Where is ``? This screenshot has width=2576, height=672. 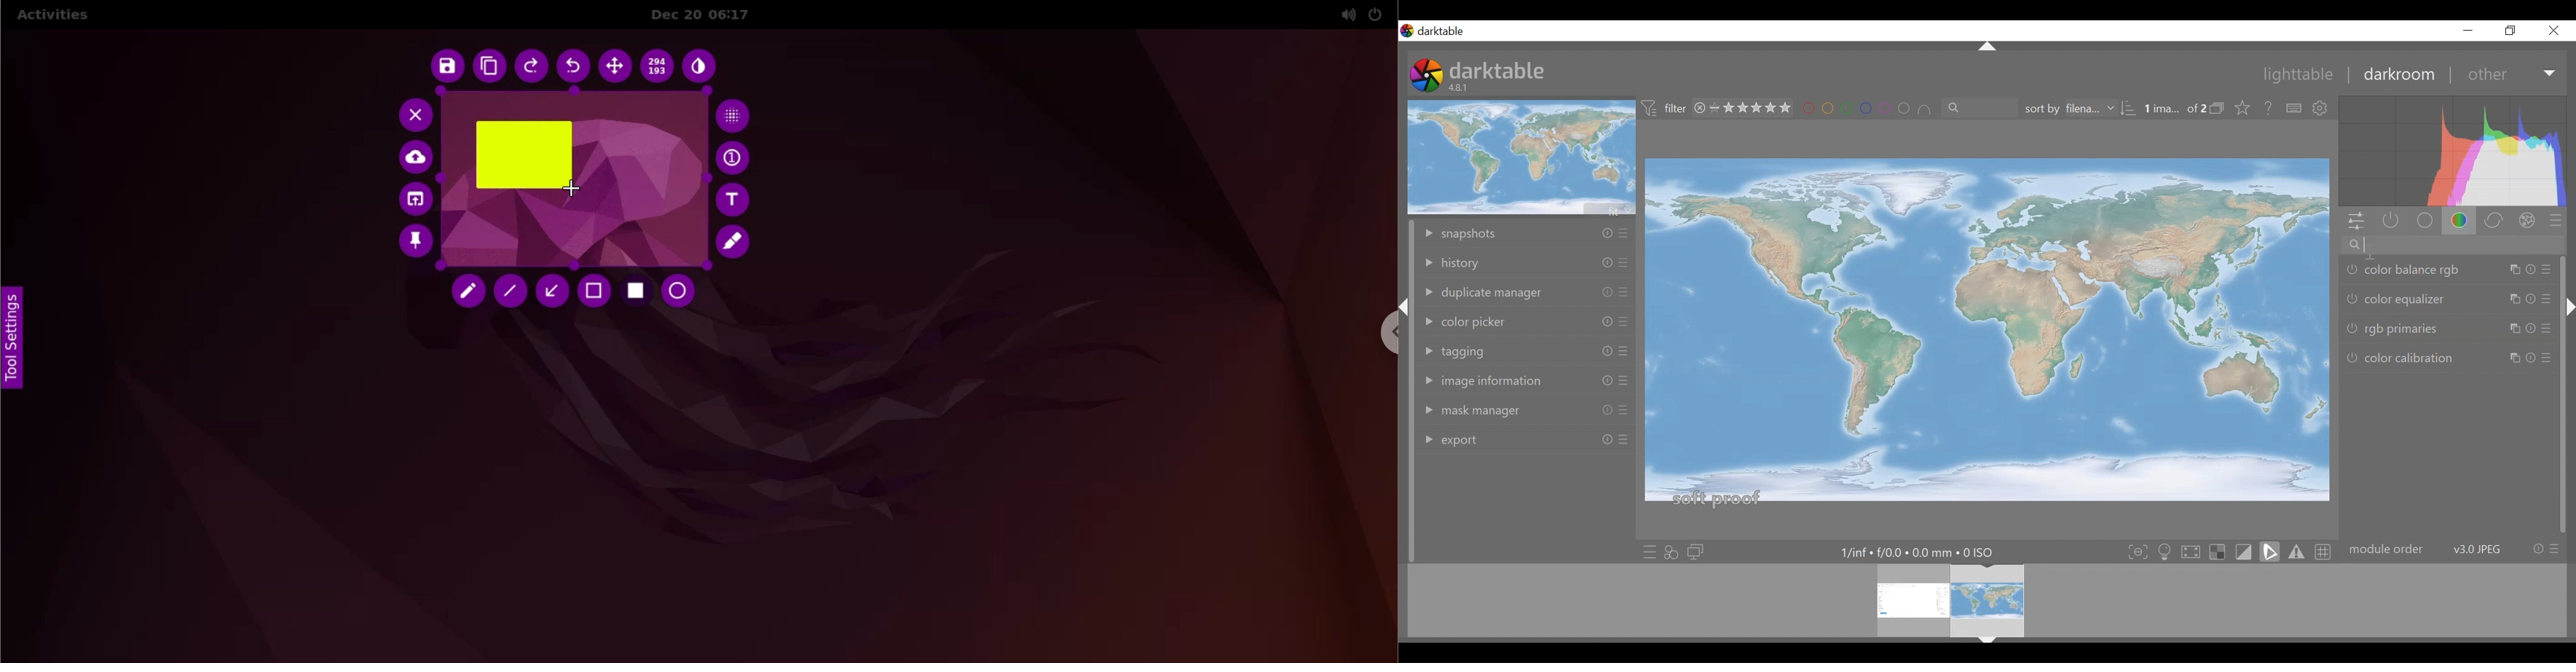  is located at coordinates (1622, 265).